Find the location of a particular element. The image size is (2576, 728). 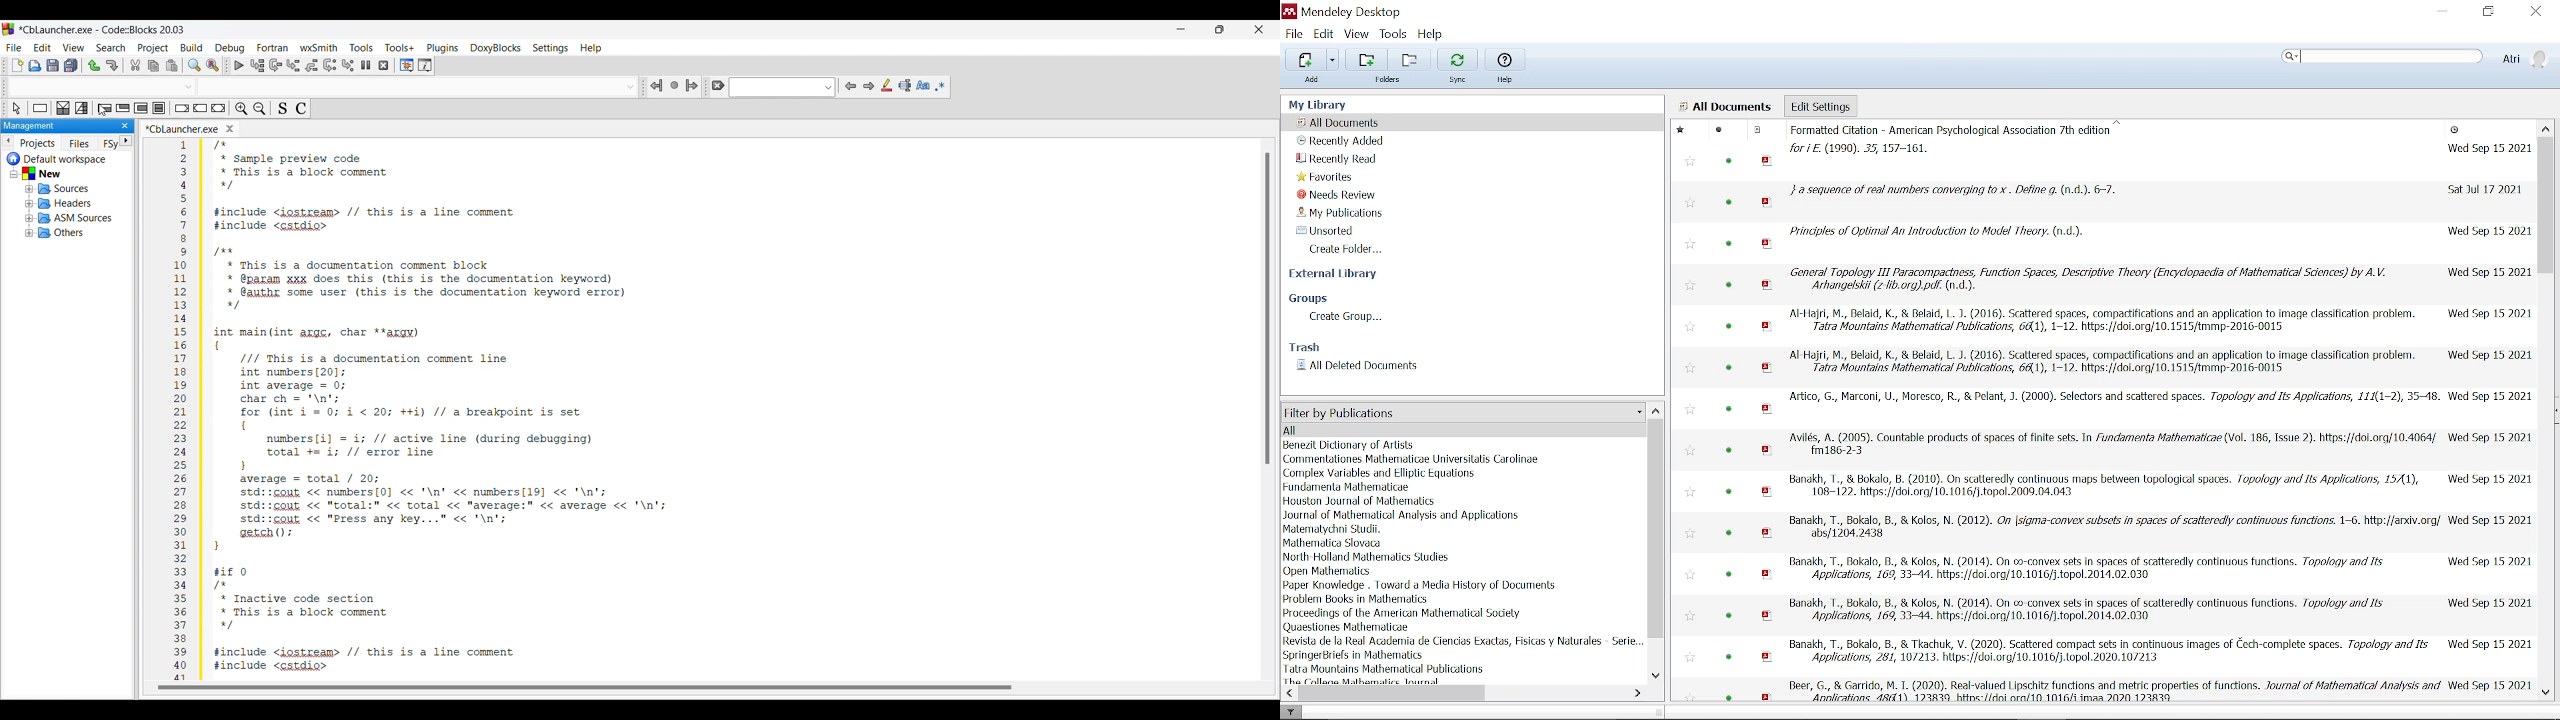

favourite is located at coordinates (1692, 206).